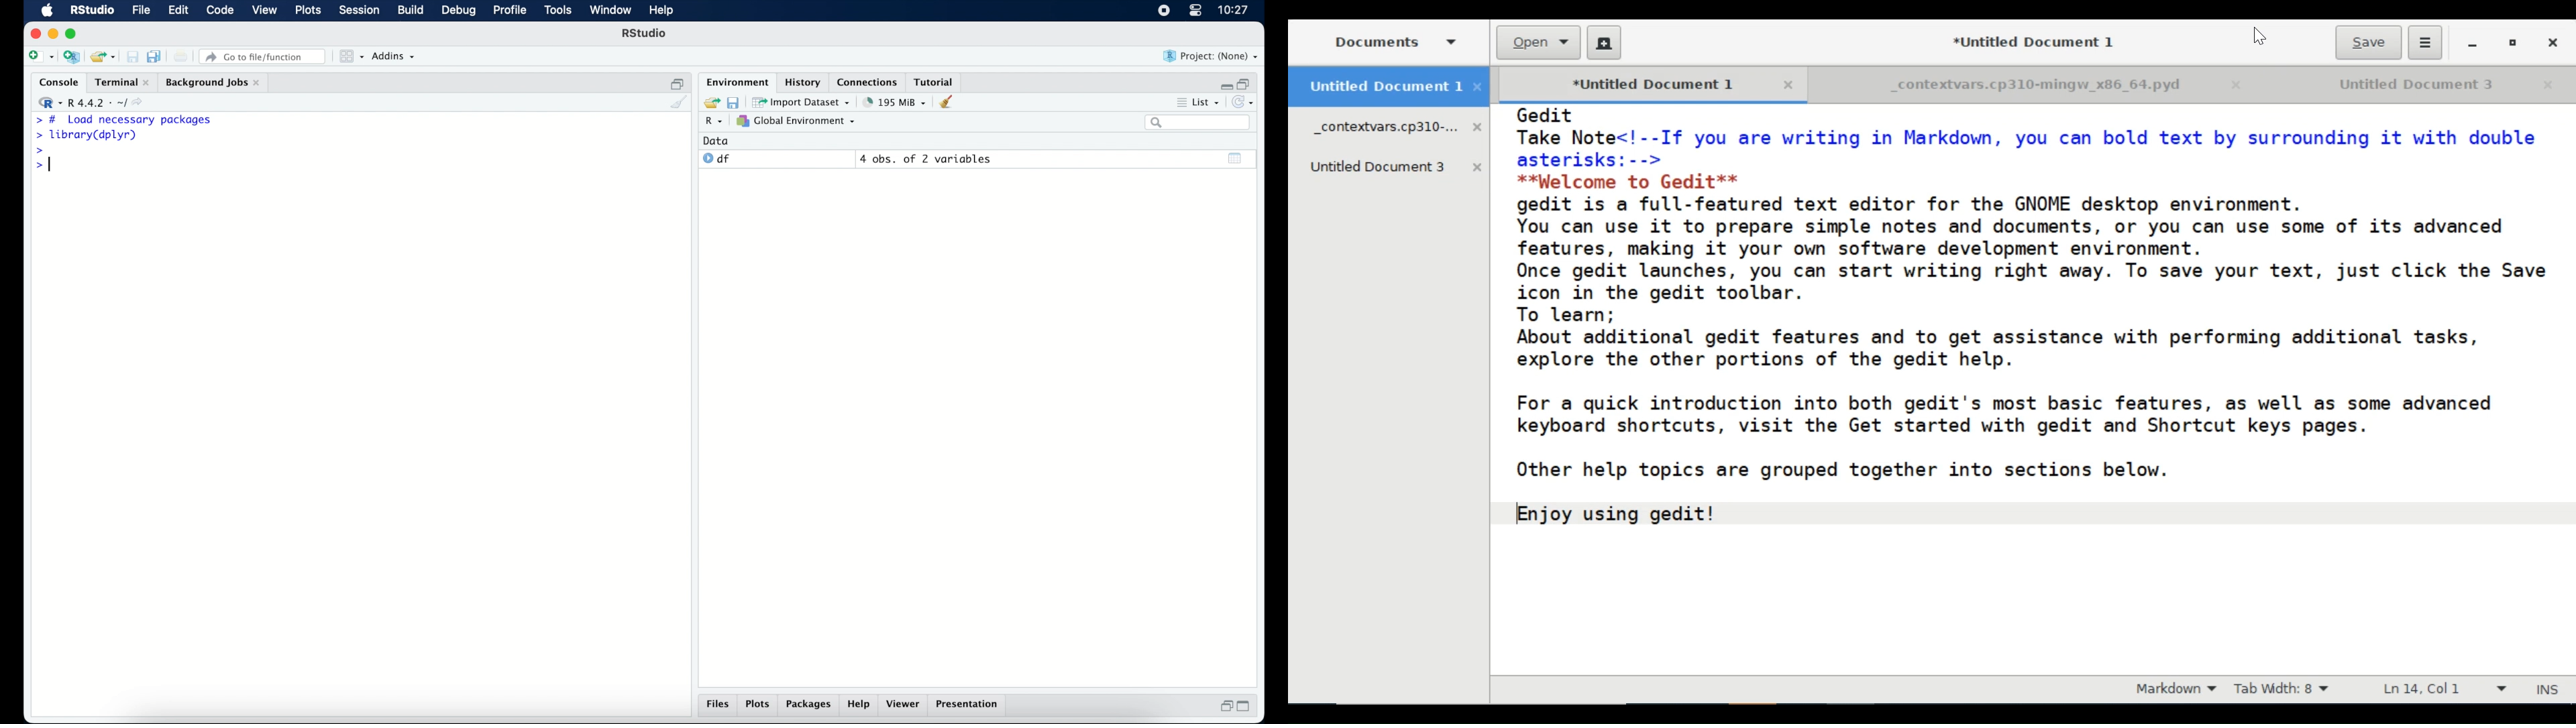 This screenshot has height=728, width=2576. Describe the element at coordinates (92, 11) in the screenshot. I see `R Studio` at that location.